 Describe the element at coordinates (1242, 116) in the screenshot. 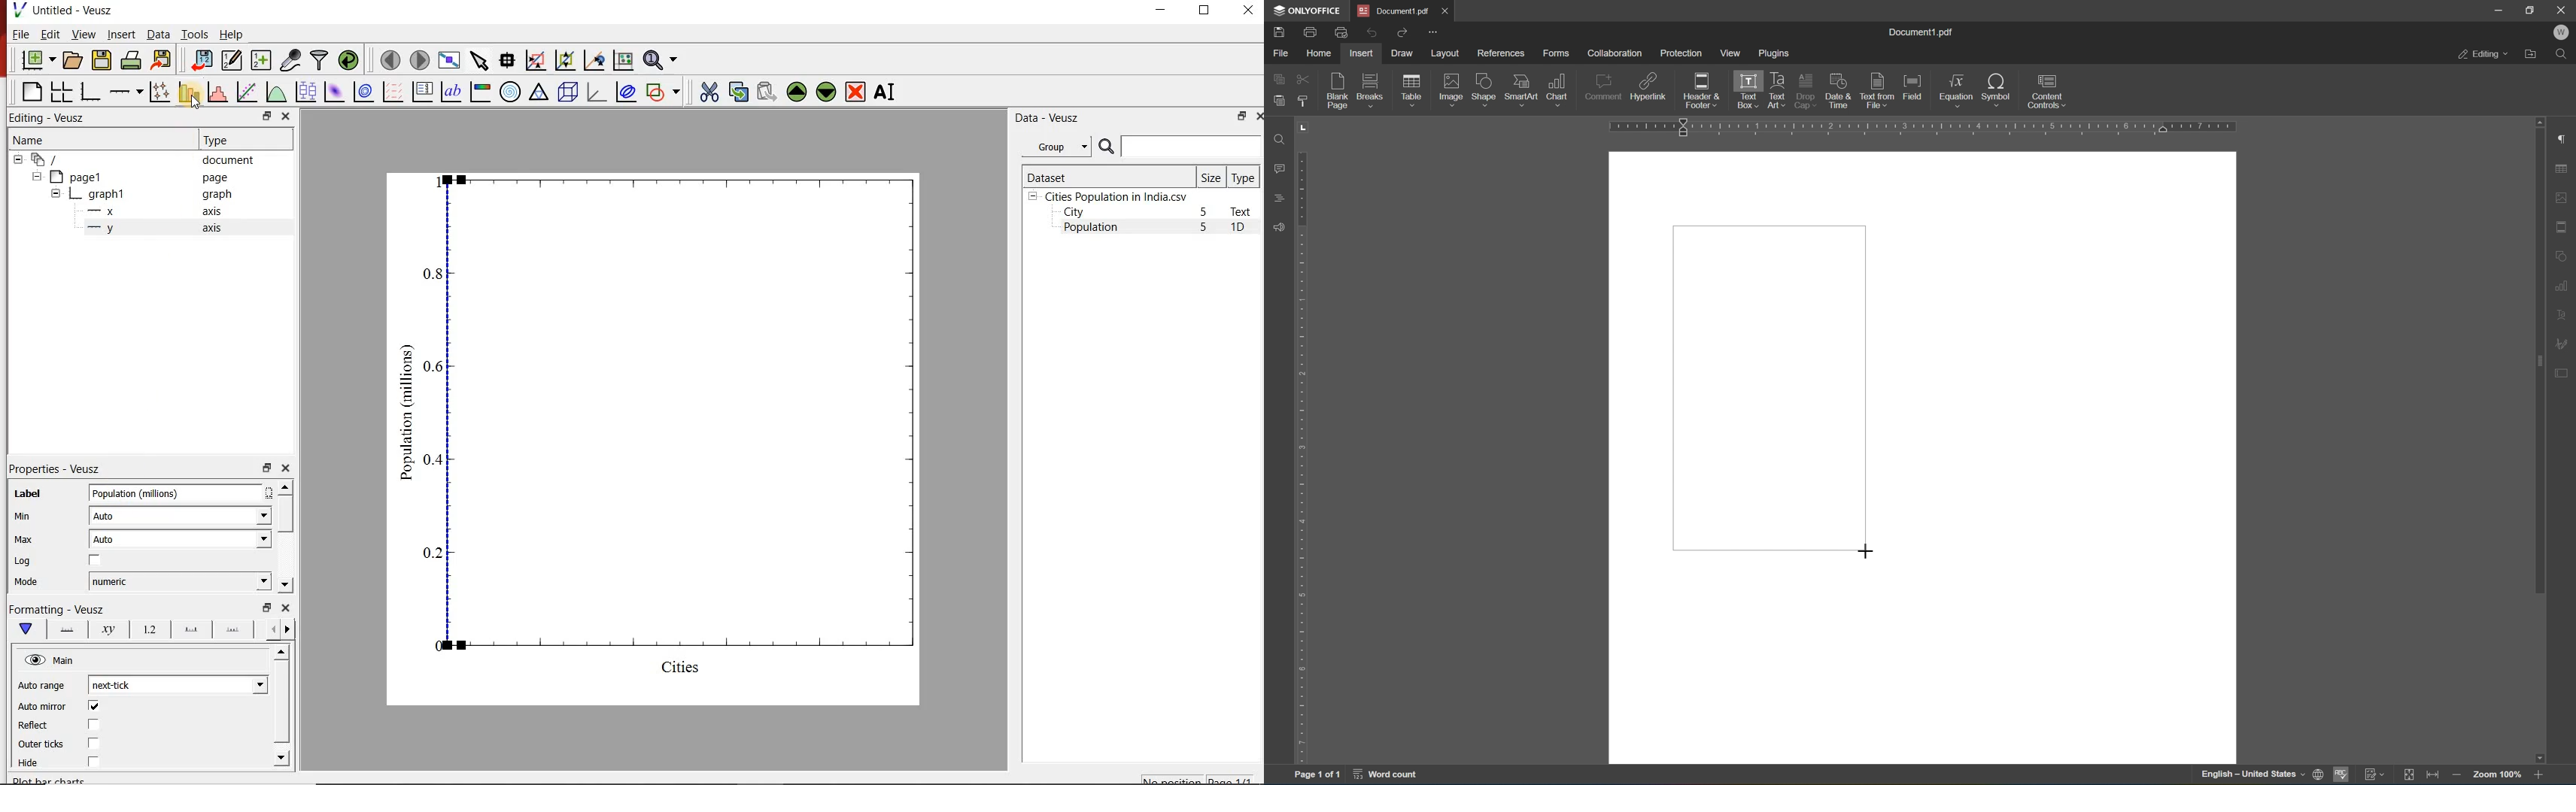

I see `restore` at that location.